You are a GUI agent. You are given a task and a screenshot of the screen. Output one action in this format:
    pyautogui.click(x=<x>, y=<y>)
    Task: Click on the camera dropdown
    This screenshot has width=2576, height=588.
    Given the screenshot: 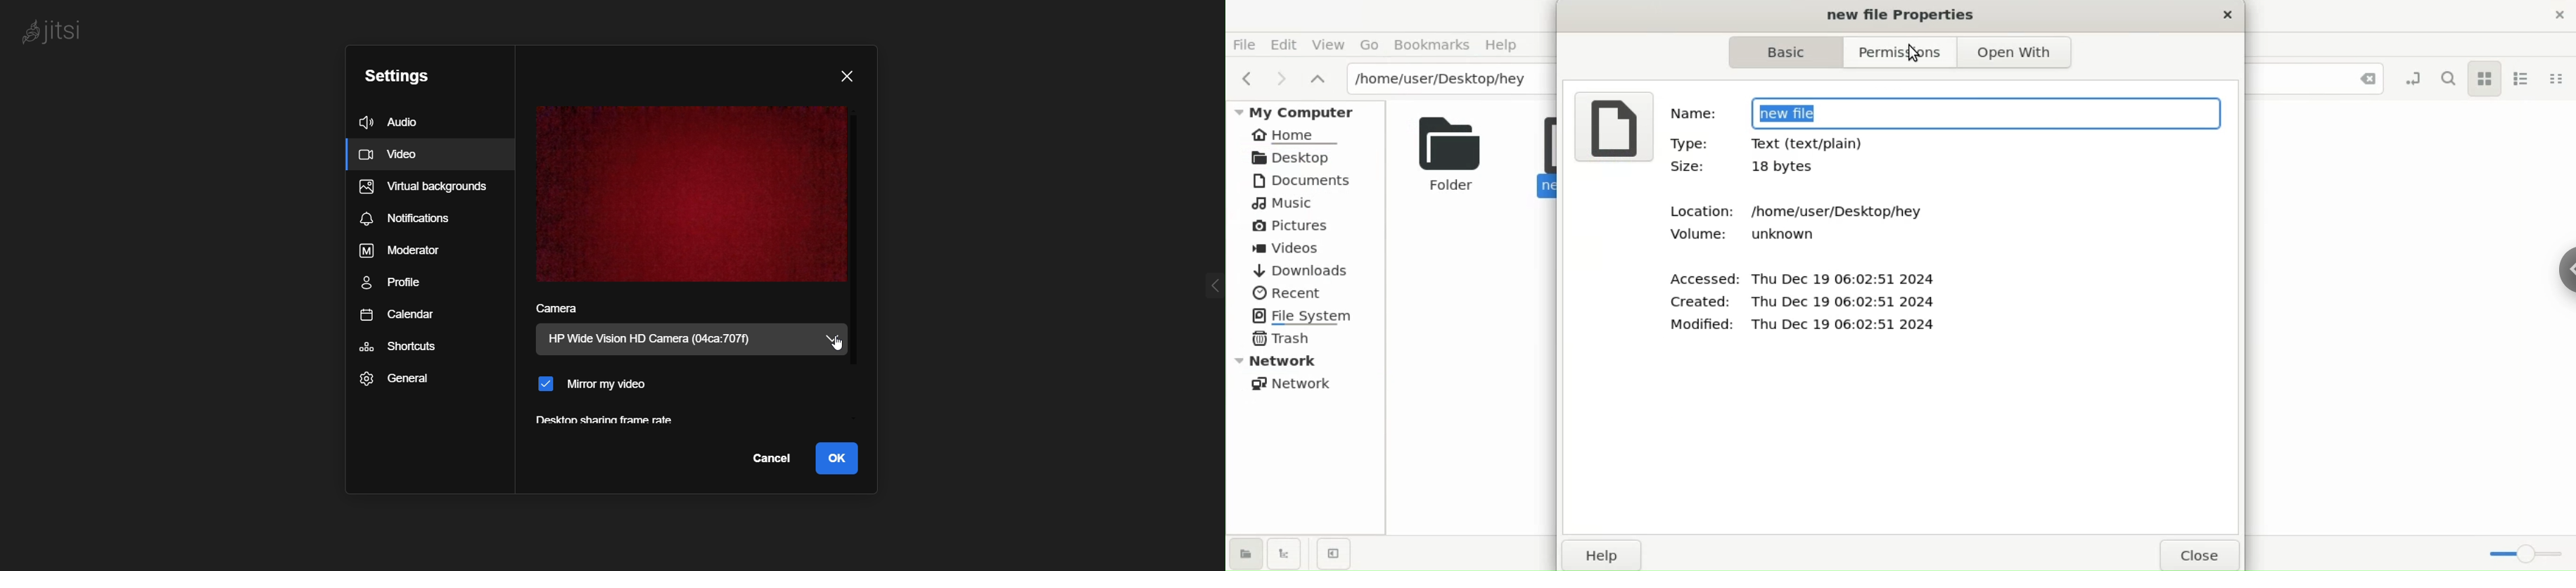 What is the action you would take?
    pyautogui.click(x=838, y=339)
    